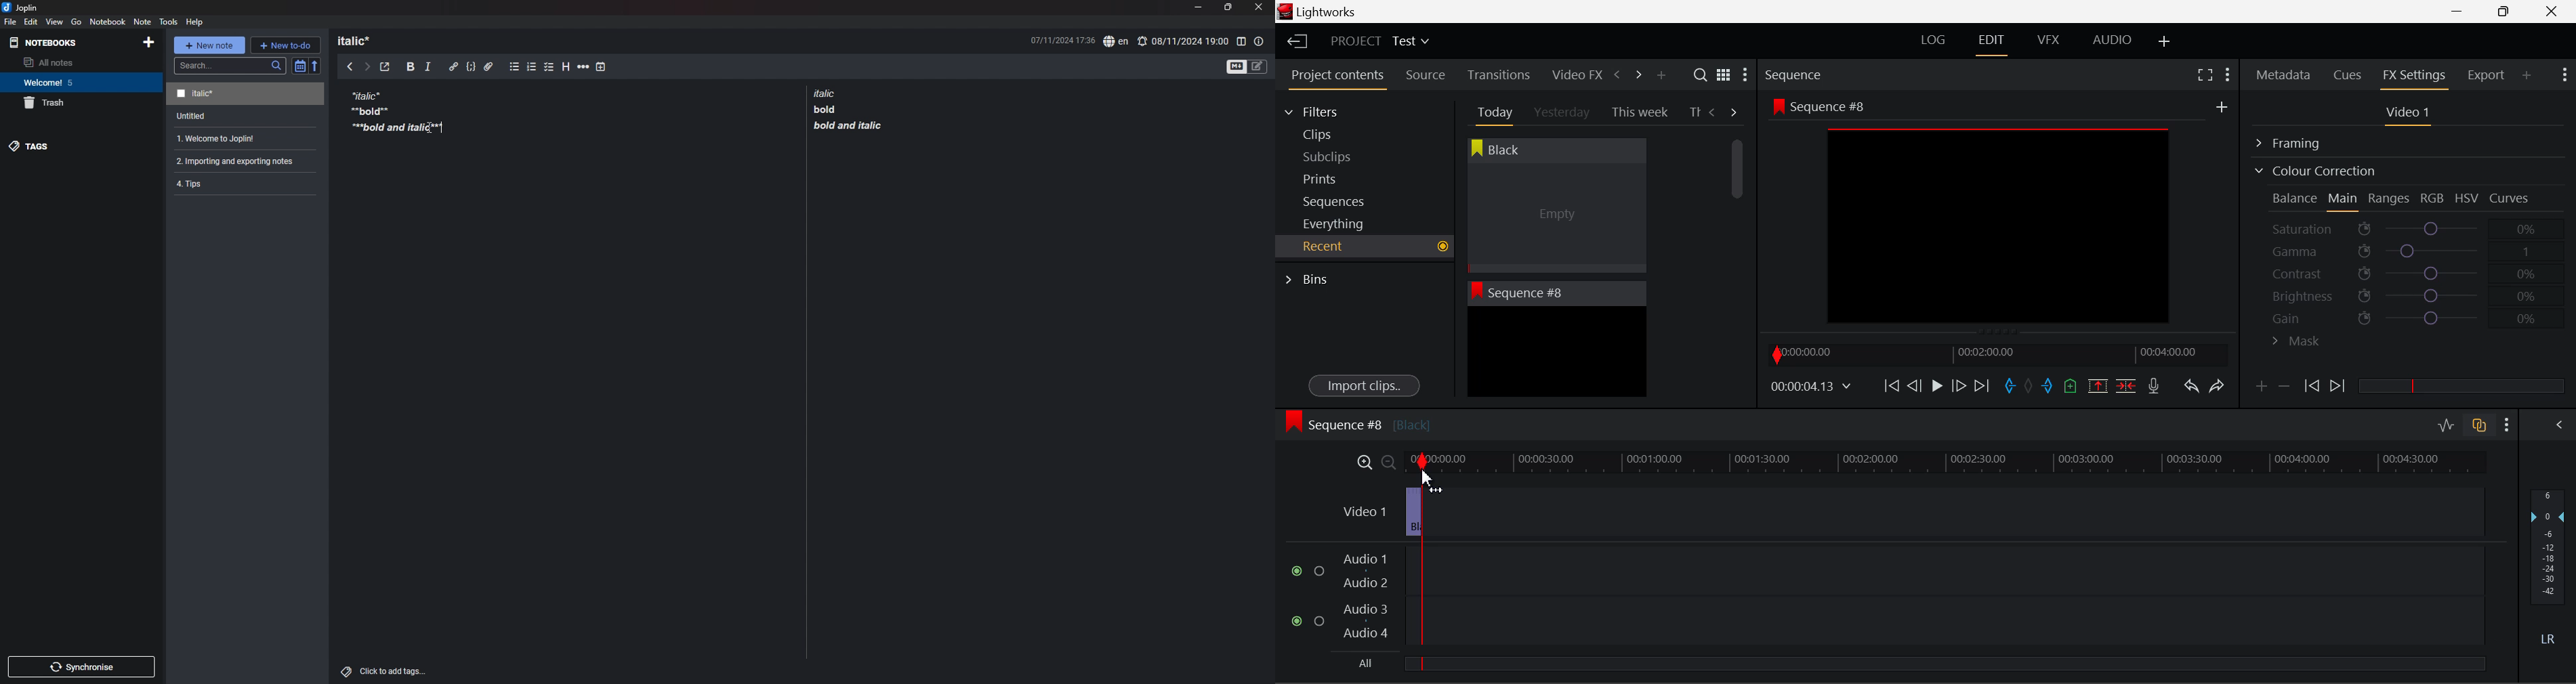  Describe the element at coordinates (2297, 343) in the screenshot. I see `Mask` at that location.